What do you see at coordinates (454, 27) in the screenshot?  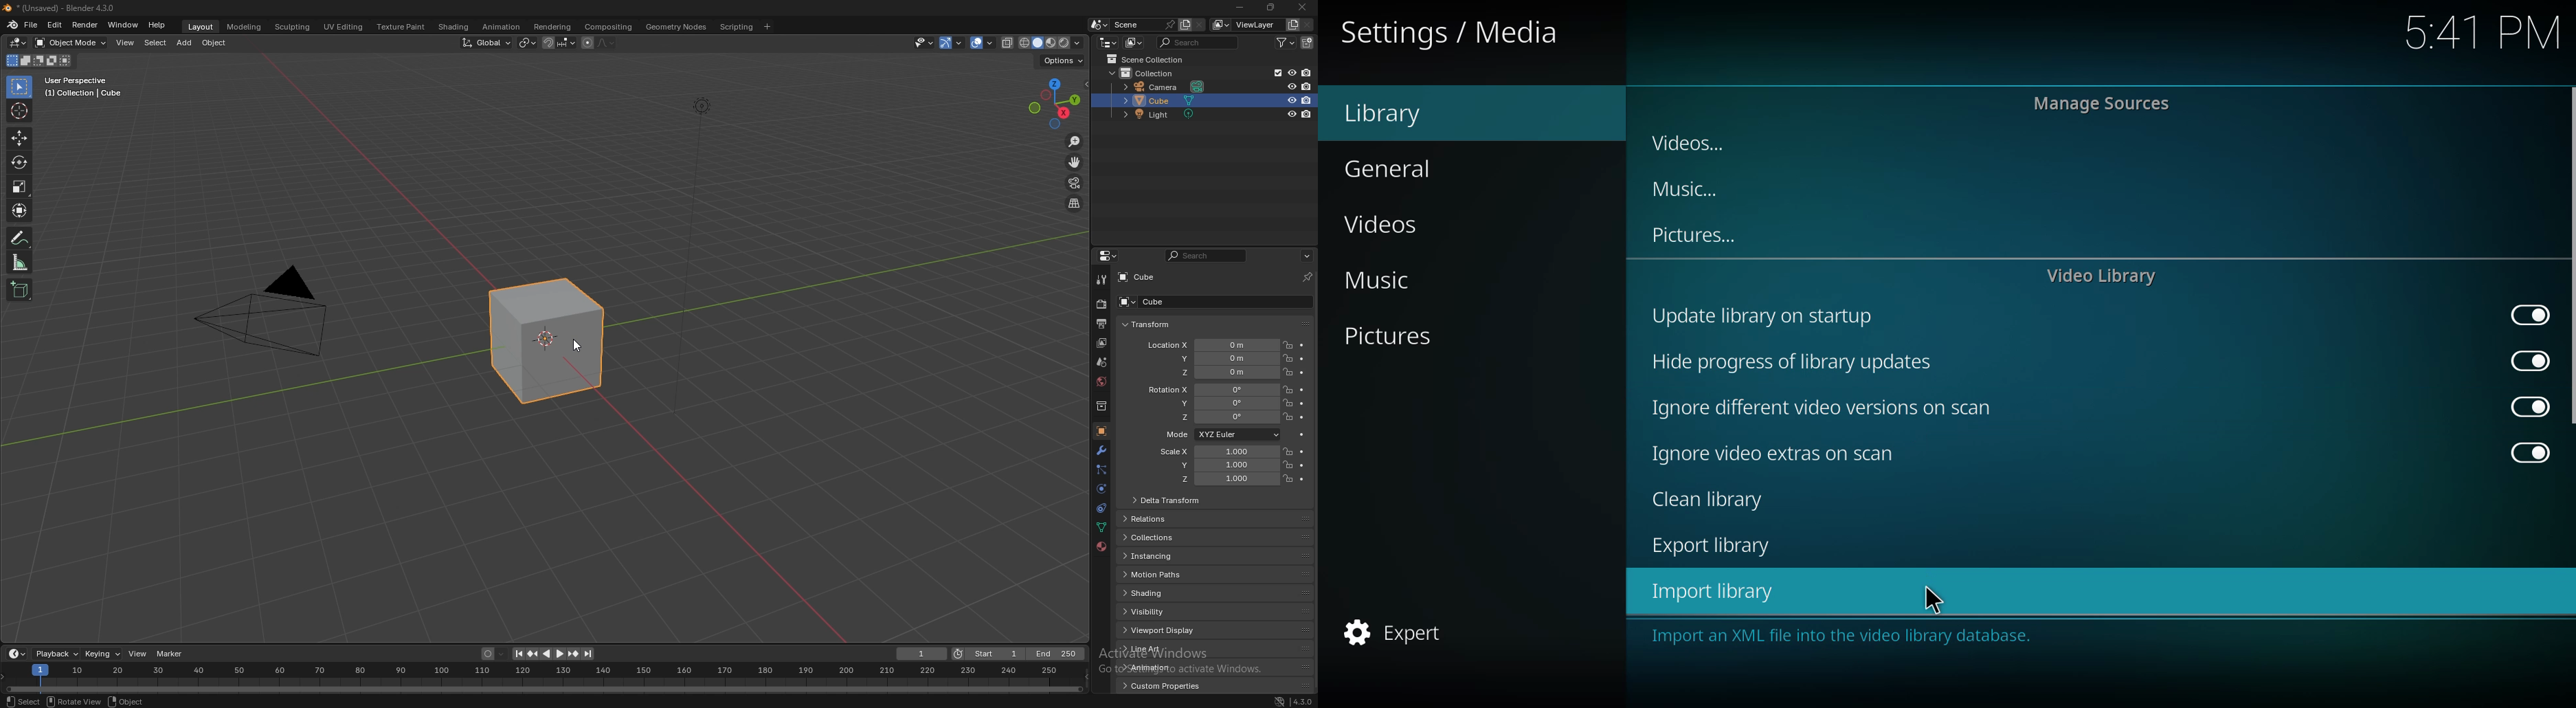 I see `shading` at bounding box center [454, 27].